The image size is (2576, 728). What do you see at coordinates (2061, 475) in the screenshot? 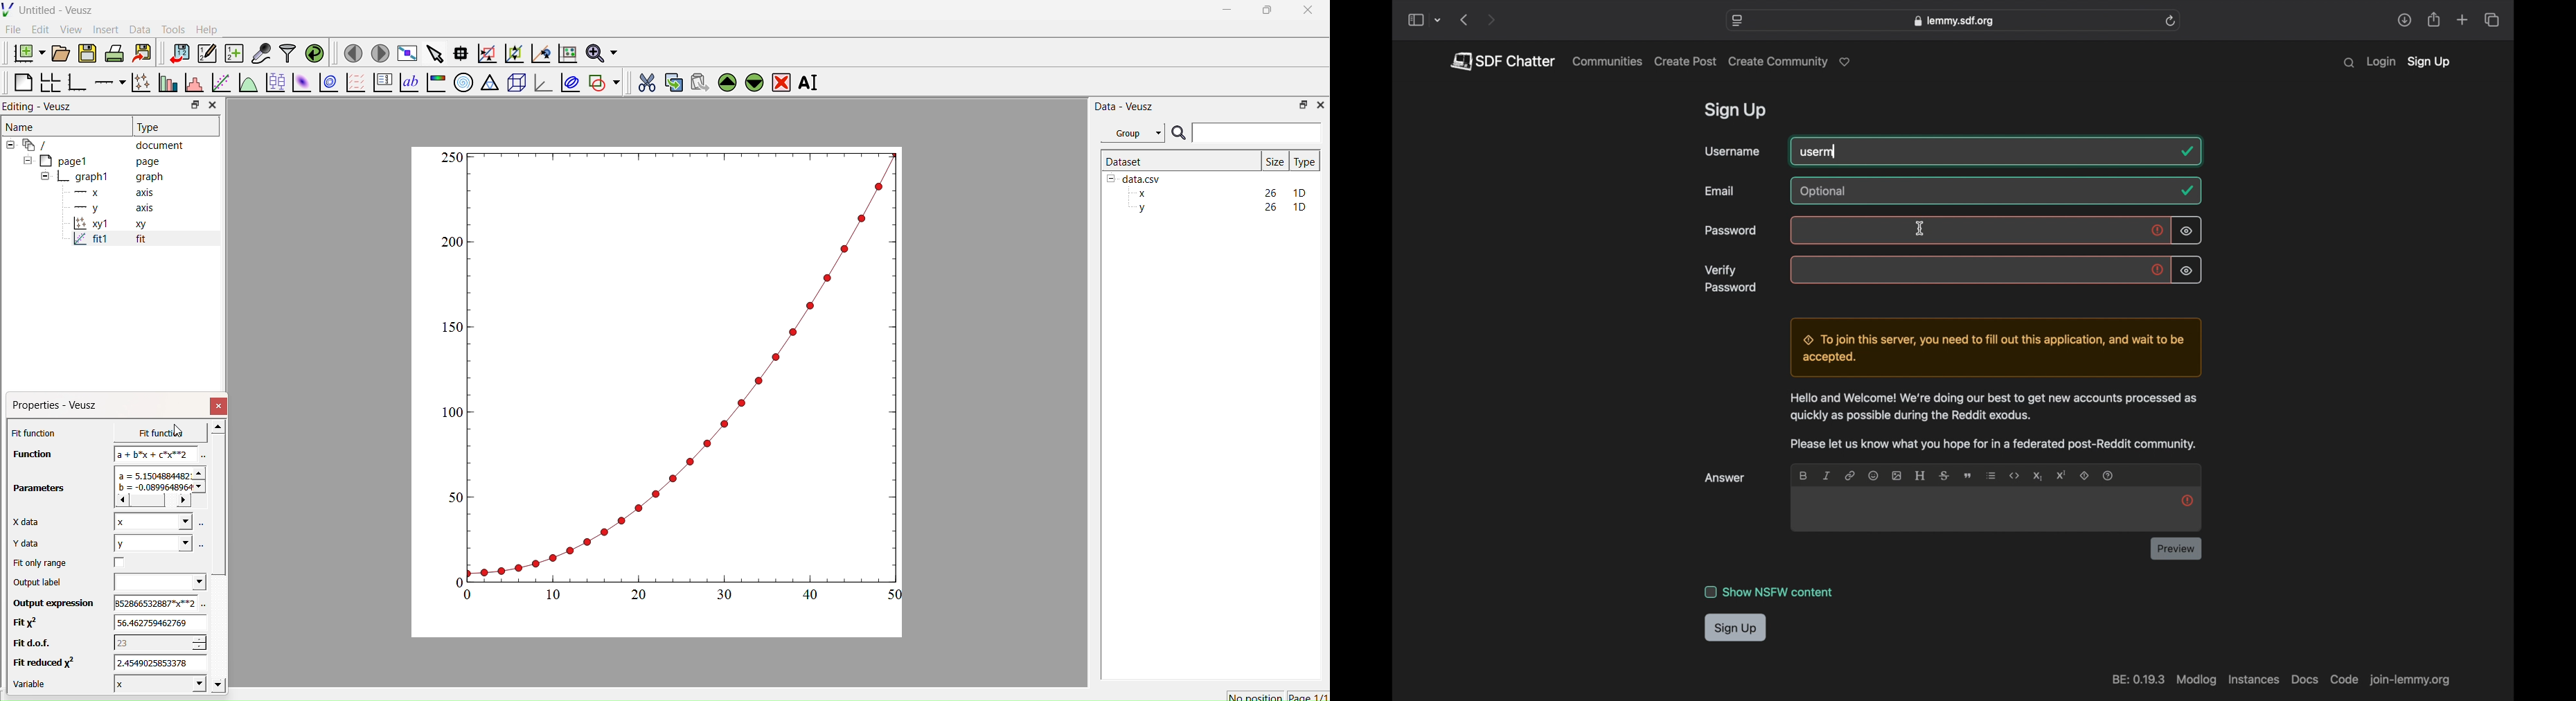
I see `superscript` at bounding box center [2061, 475].